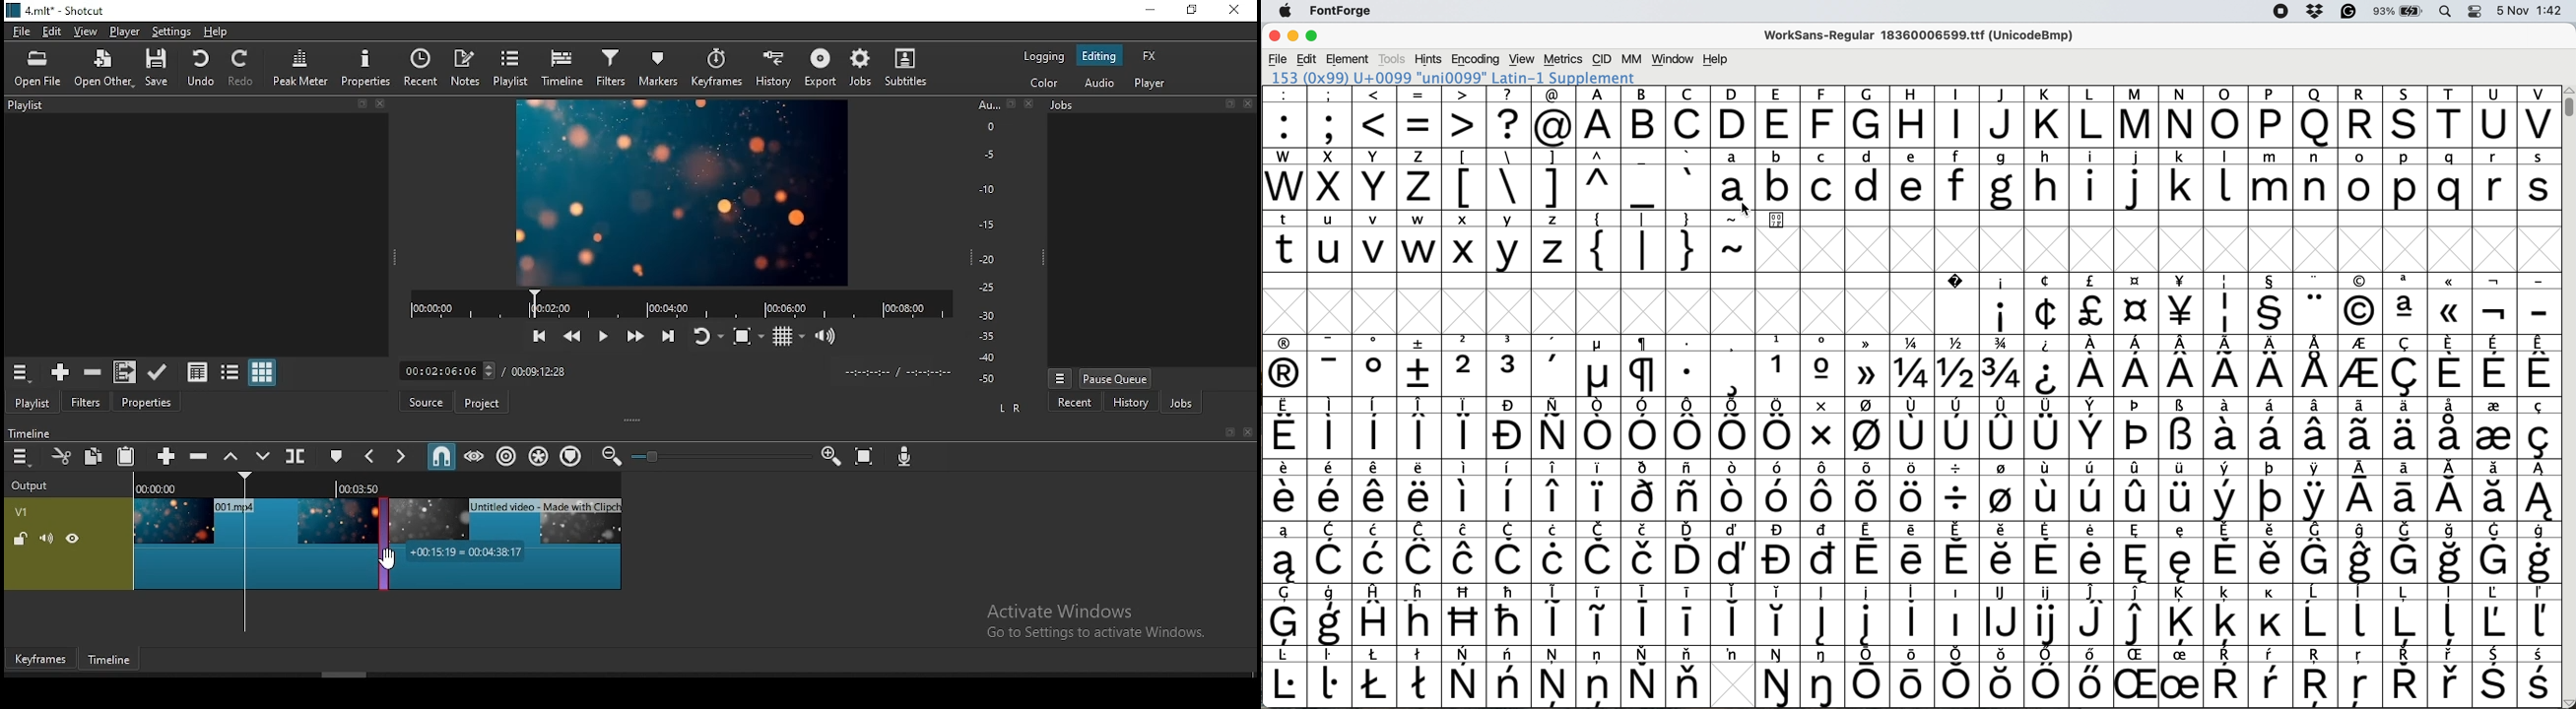  I want to click on play/pause, so click(604, 333).